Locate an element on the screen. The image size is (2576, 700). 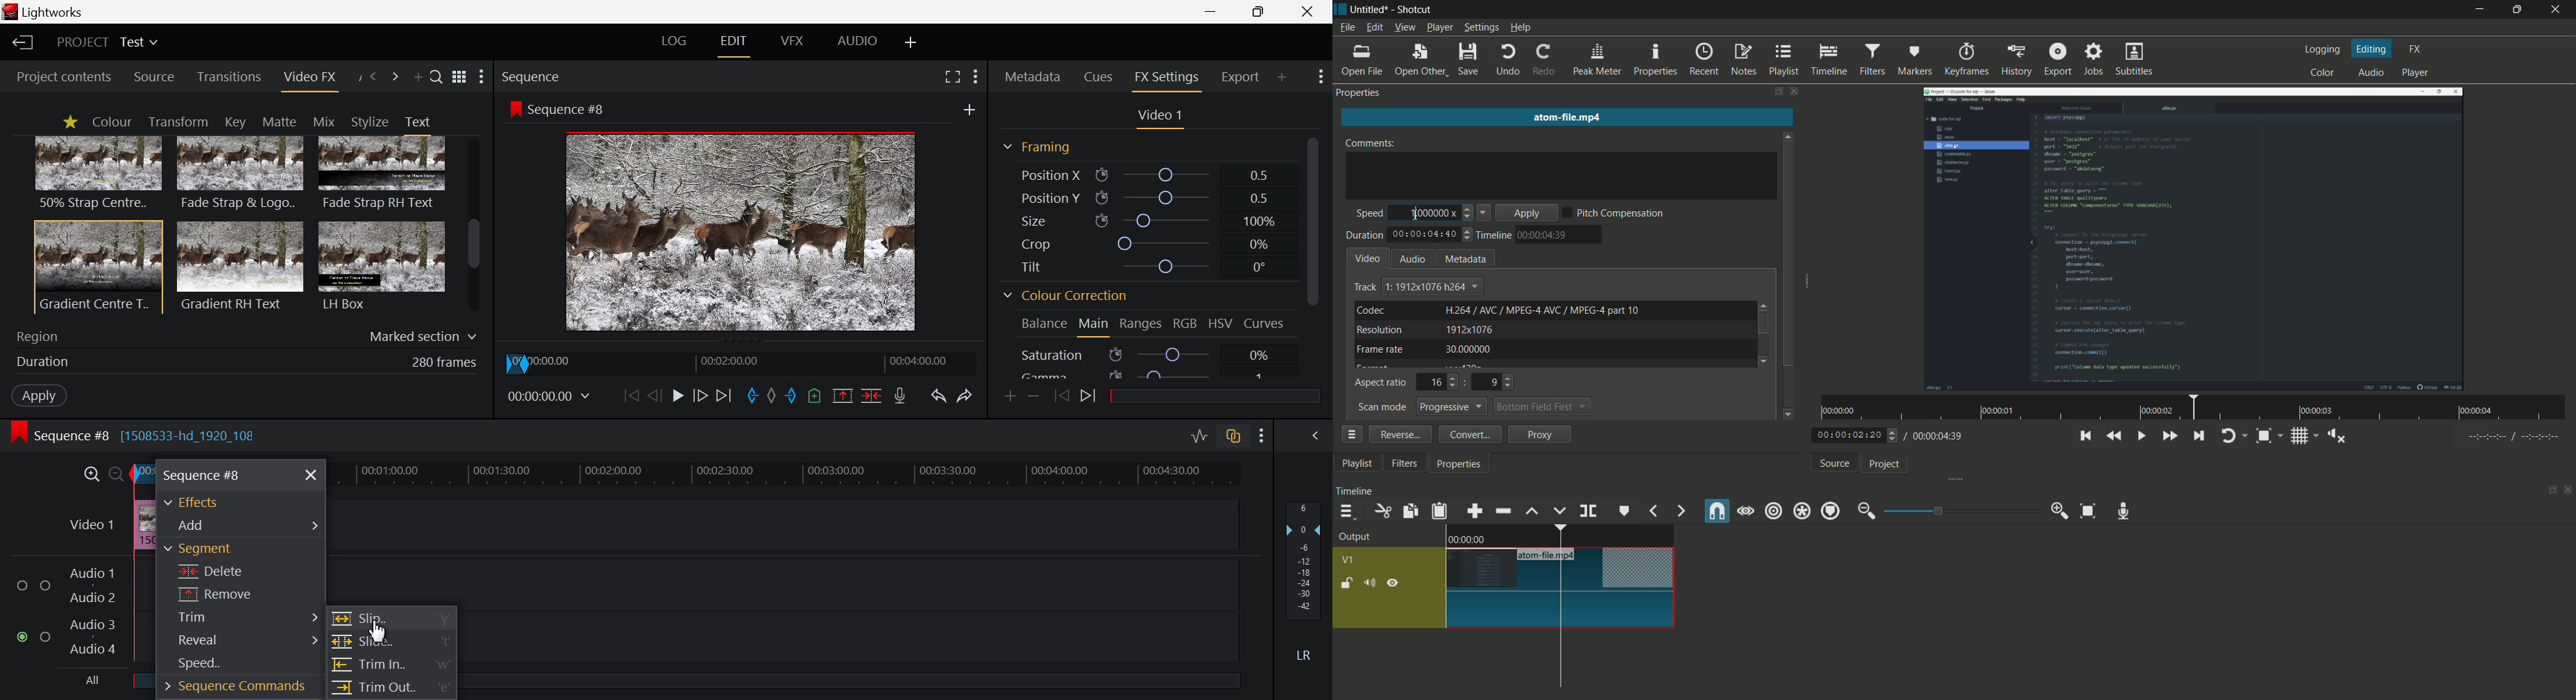
Reveal is located at coordinates (238, 642).